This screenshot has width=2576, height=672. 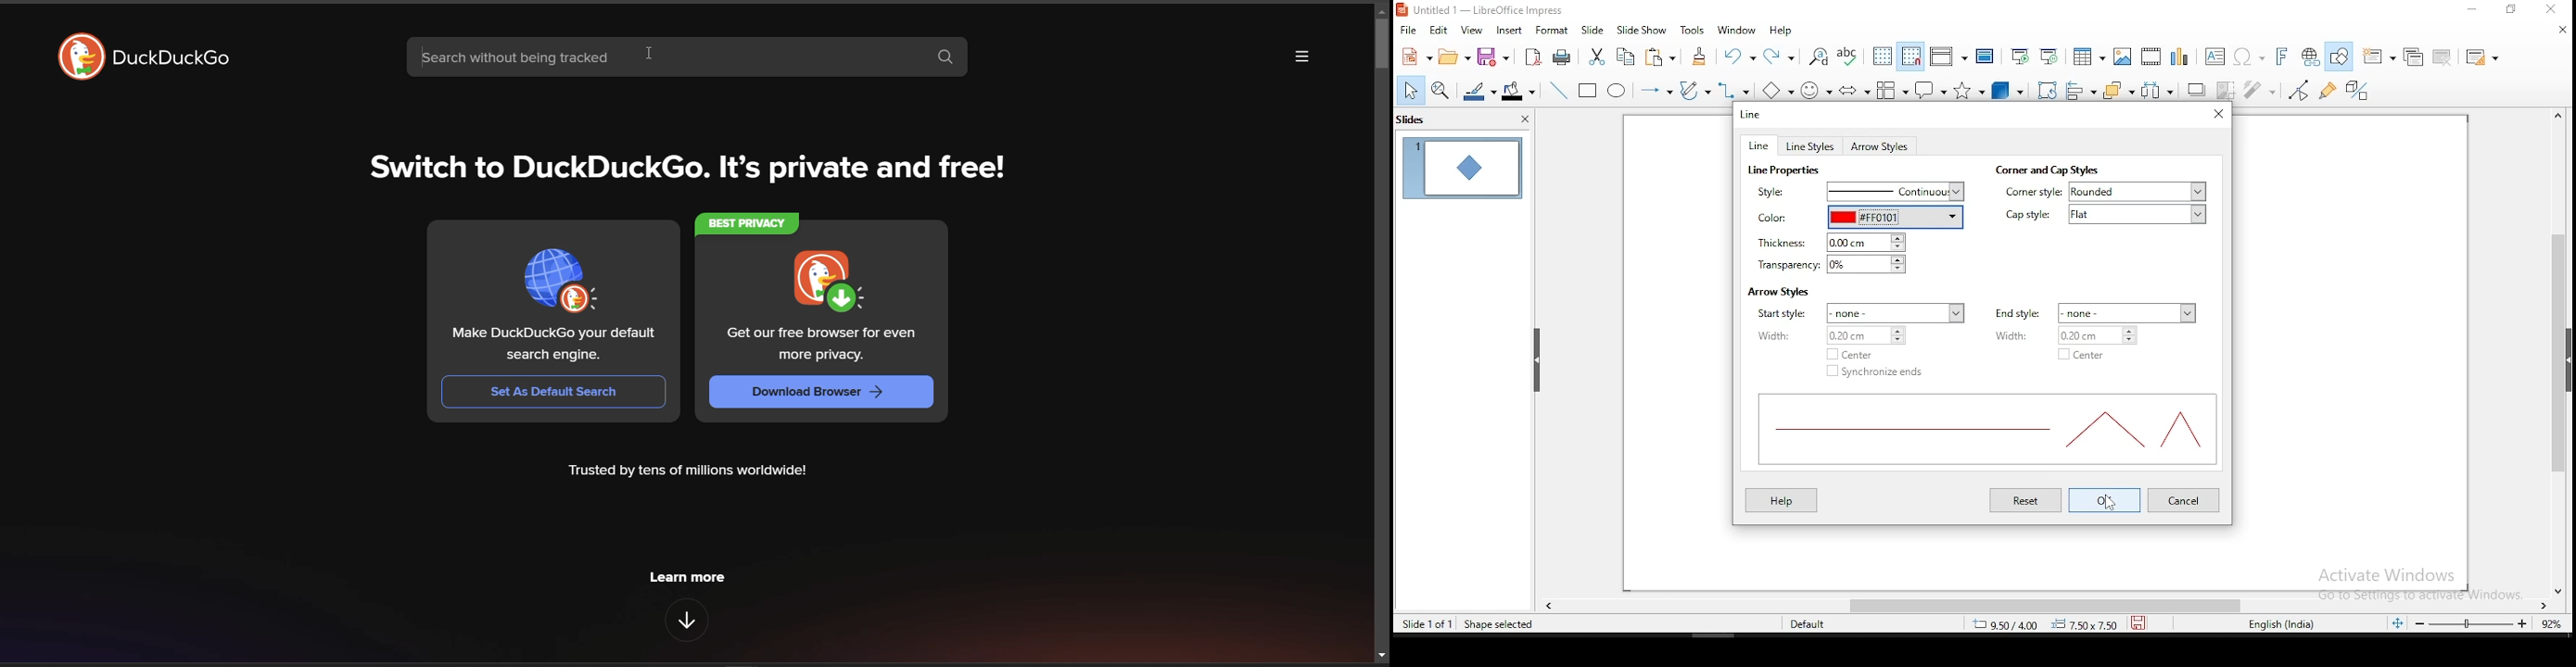 What do you see at coordinates (2023, 335) in the screenshot?
I see `width` at bounding box center [2023, 335].